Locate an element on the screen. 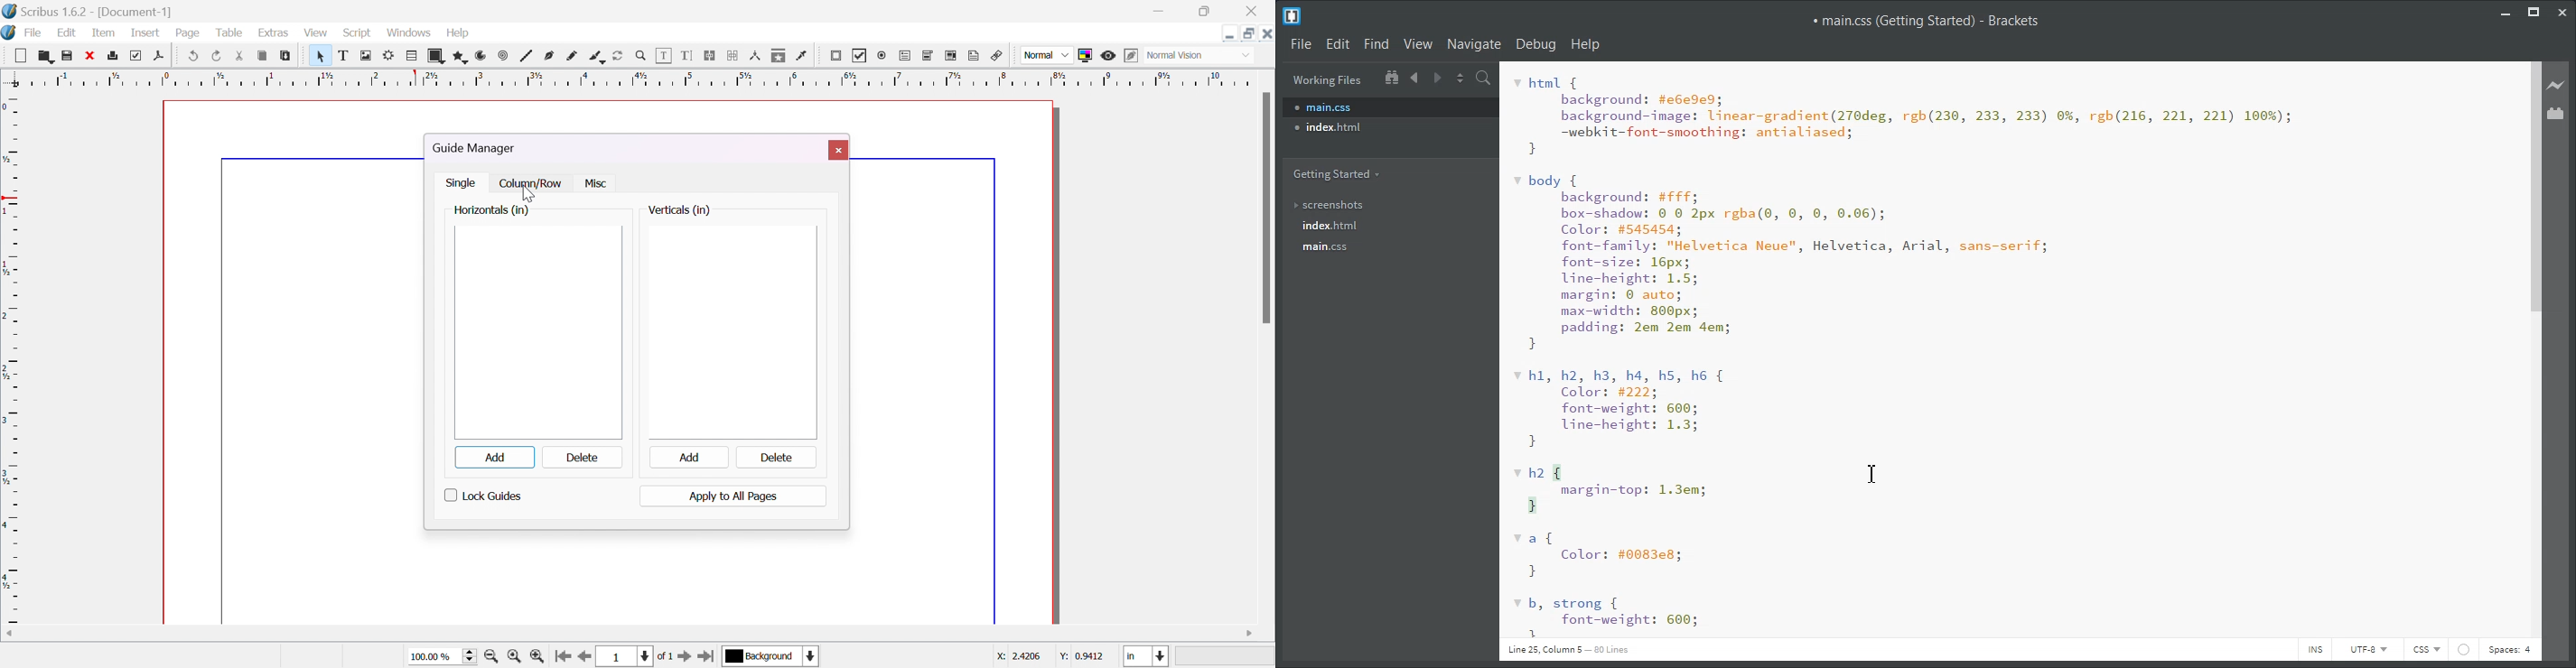 This screenshot has height=672, width=2576. Minimize is located at coordinates (2505, 12).